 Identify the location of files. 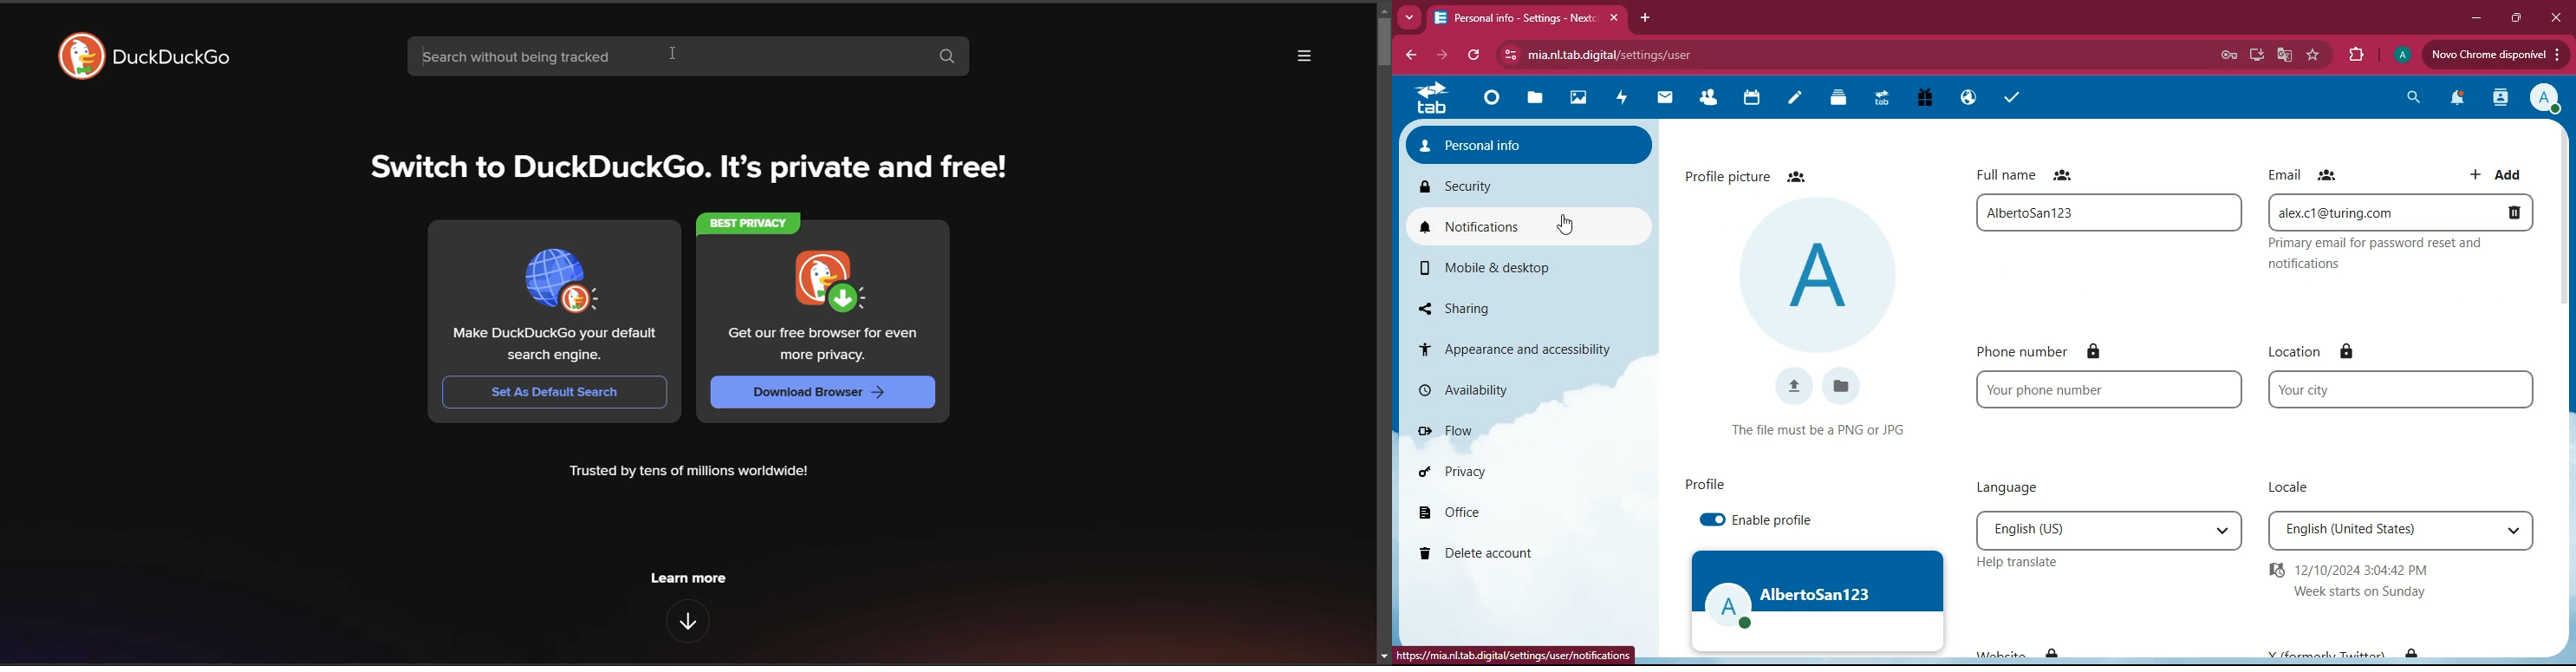
(1842, 101).